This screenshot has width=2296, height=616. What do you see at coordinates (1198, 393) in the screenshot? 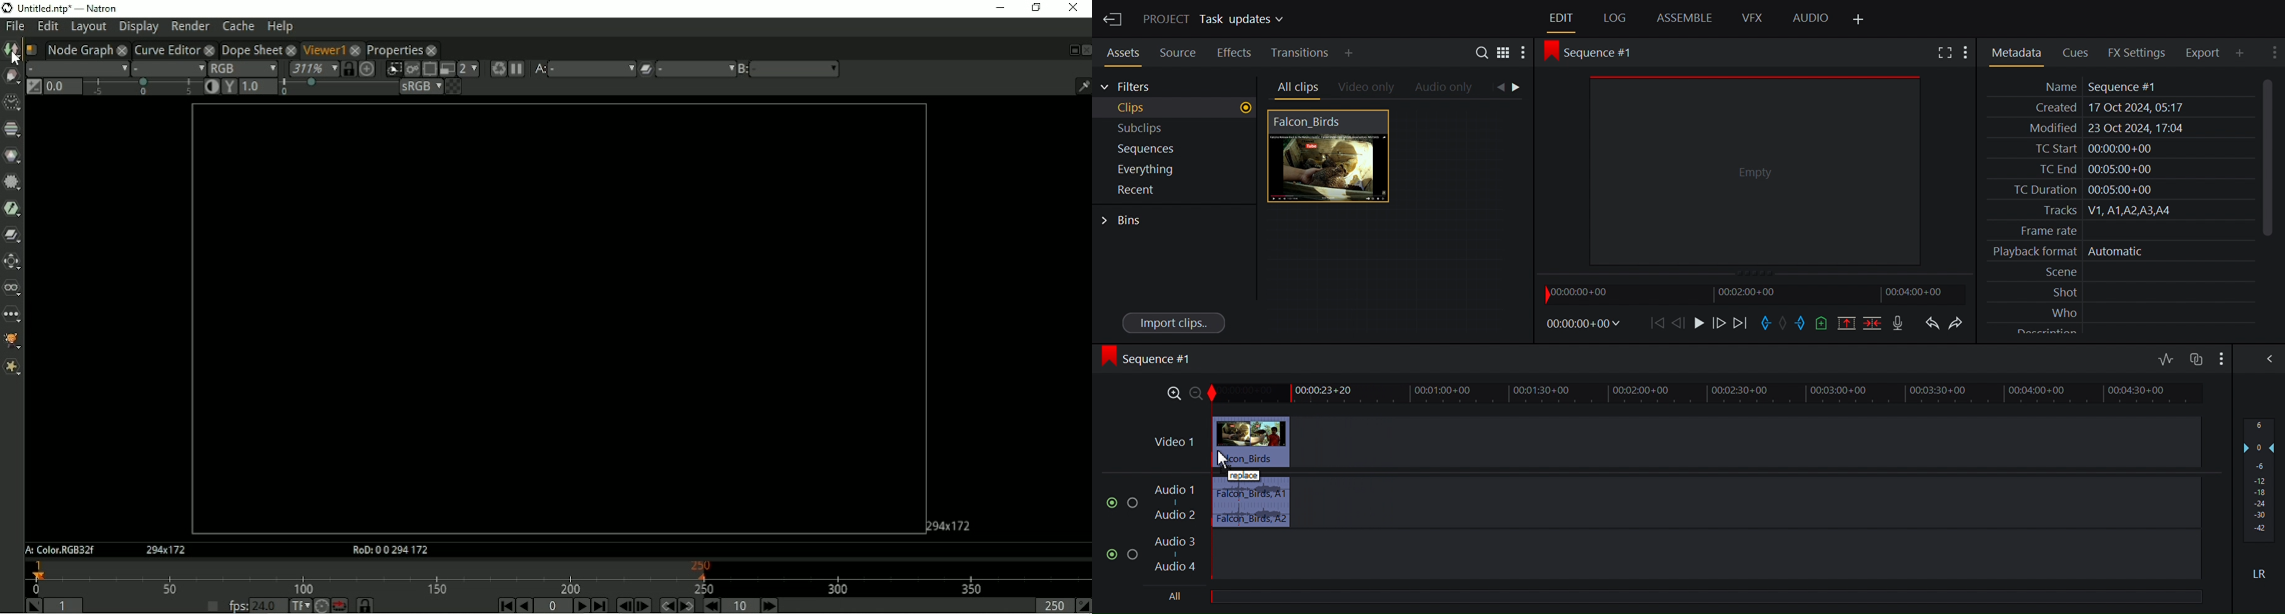
I see `zoom out` at bounding box center [1198, 393].